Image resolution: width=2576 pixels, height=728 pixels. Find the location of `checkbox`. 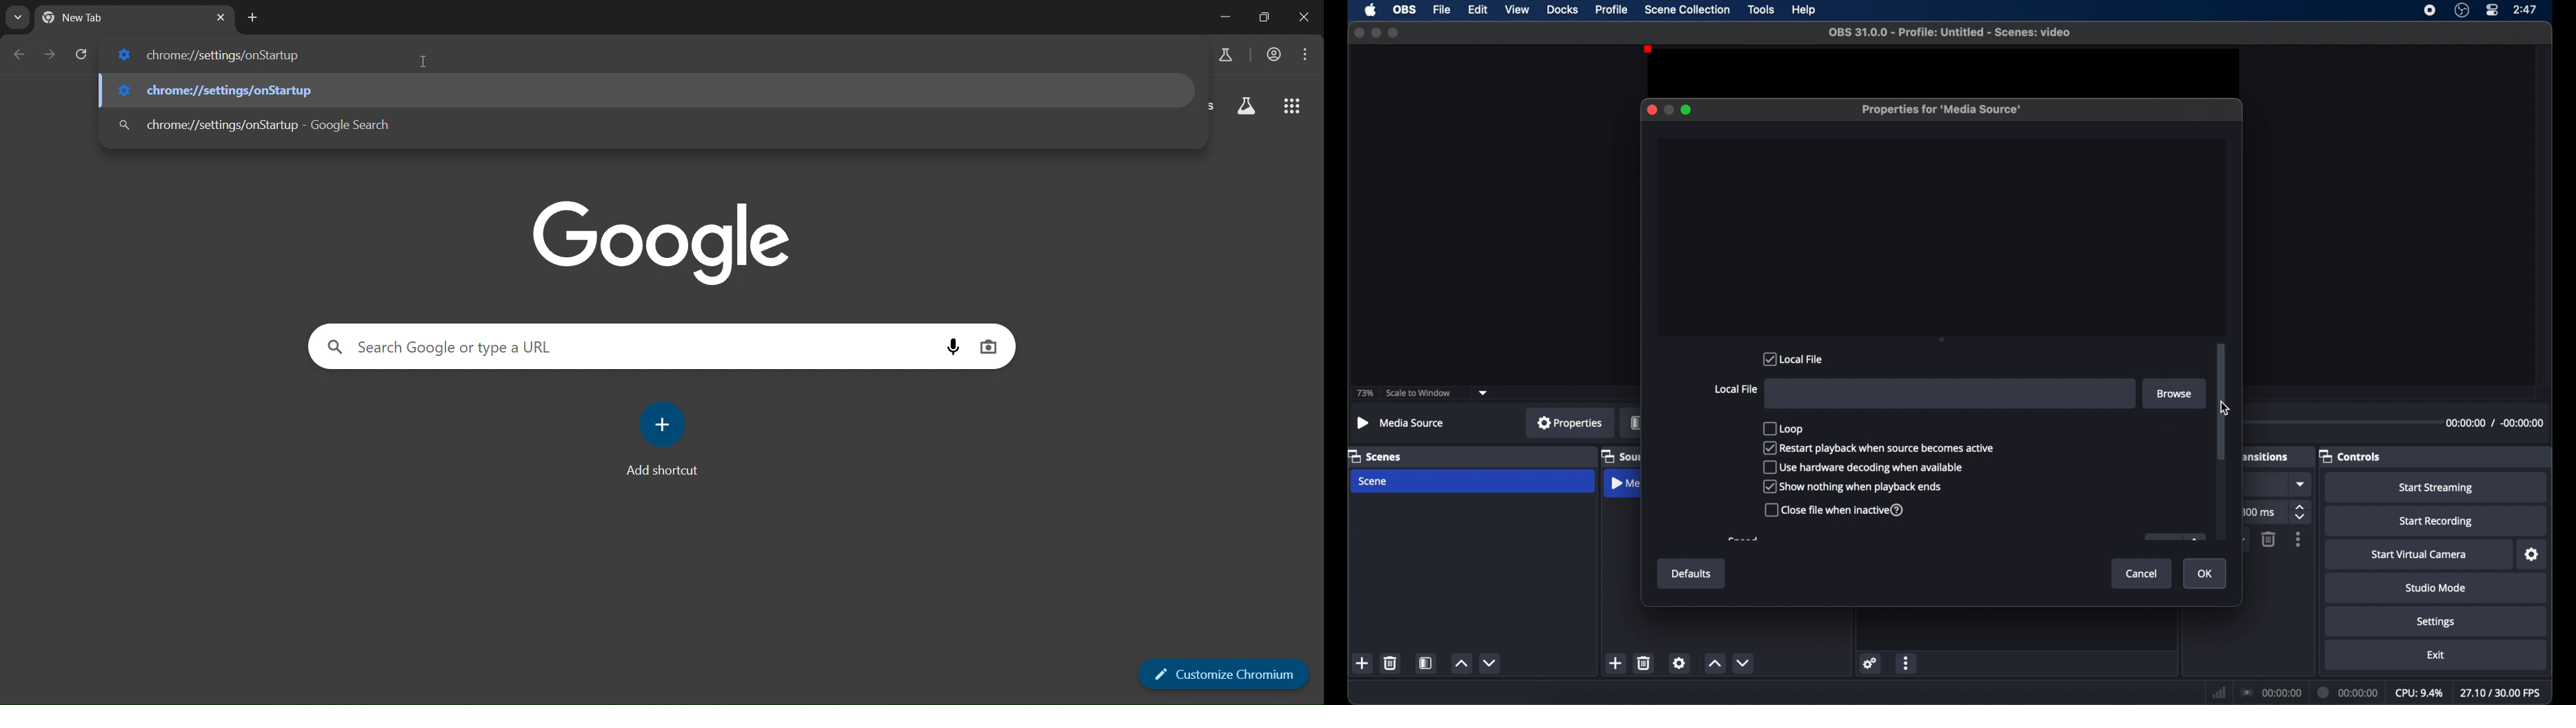

checkbox is located at coordinates (1852, 487).